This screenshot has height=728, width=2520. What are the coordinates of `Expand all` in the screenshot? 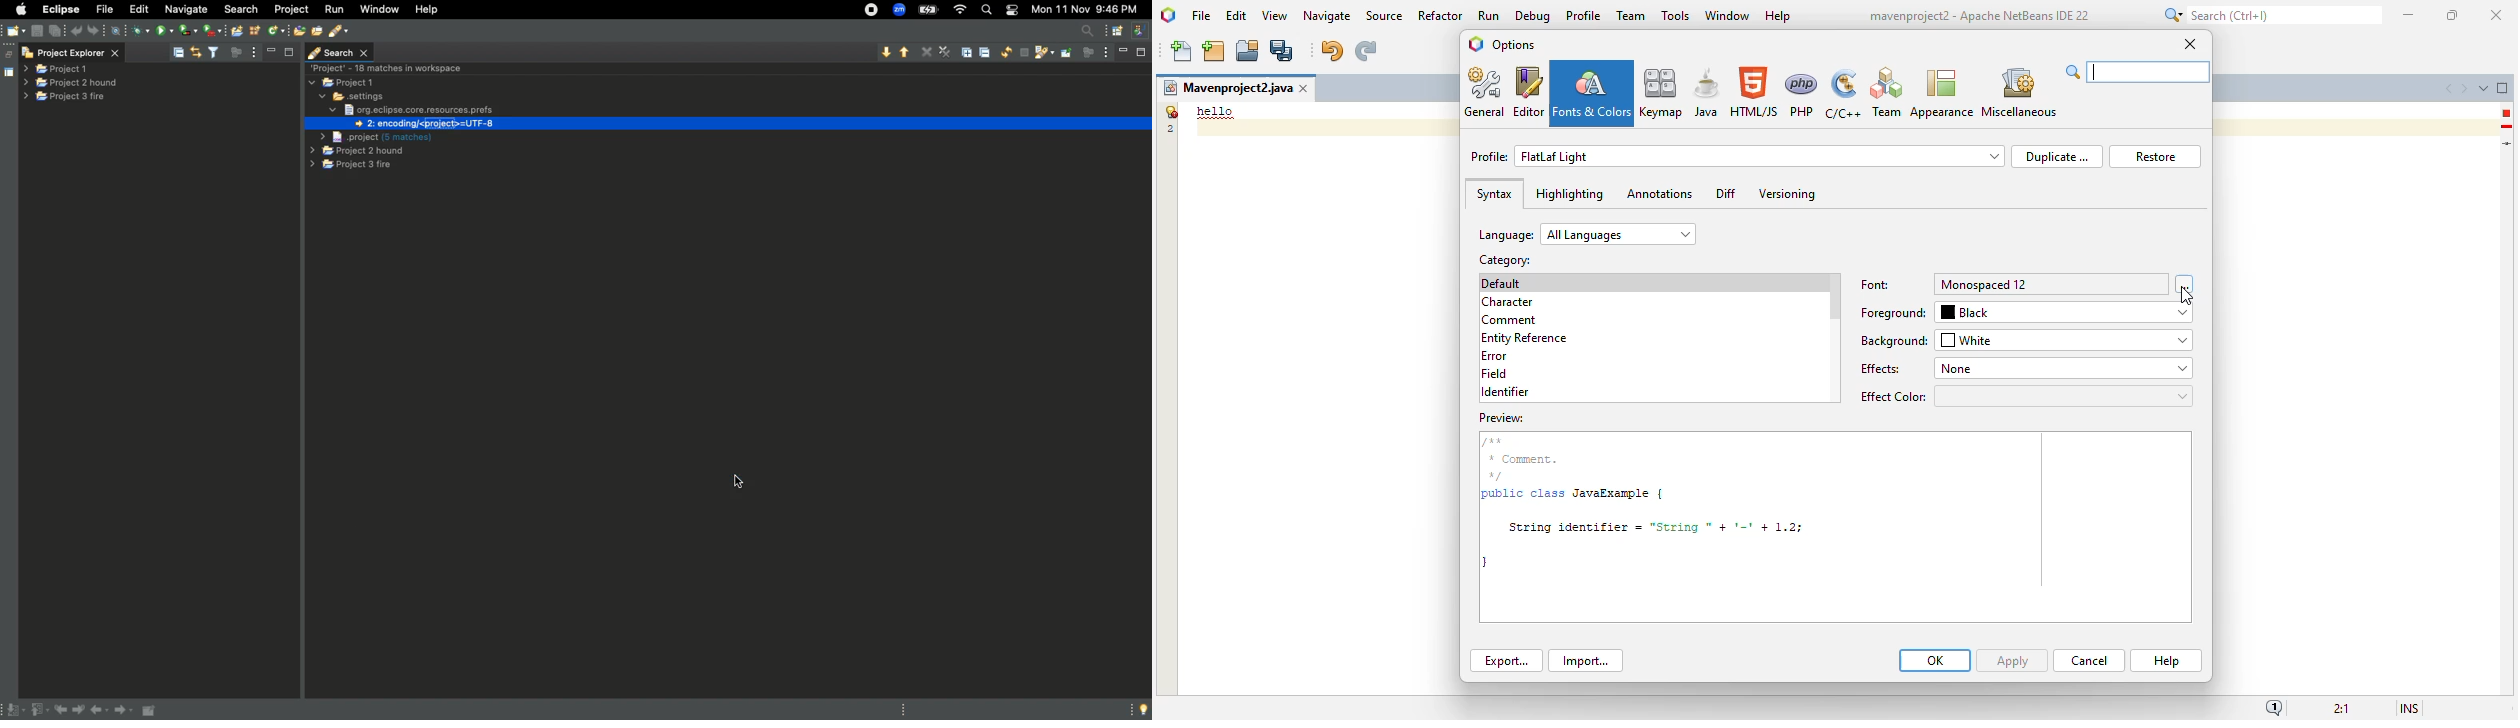 It's located at (970, 51).